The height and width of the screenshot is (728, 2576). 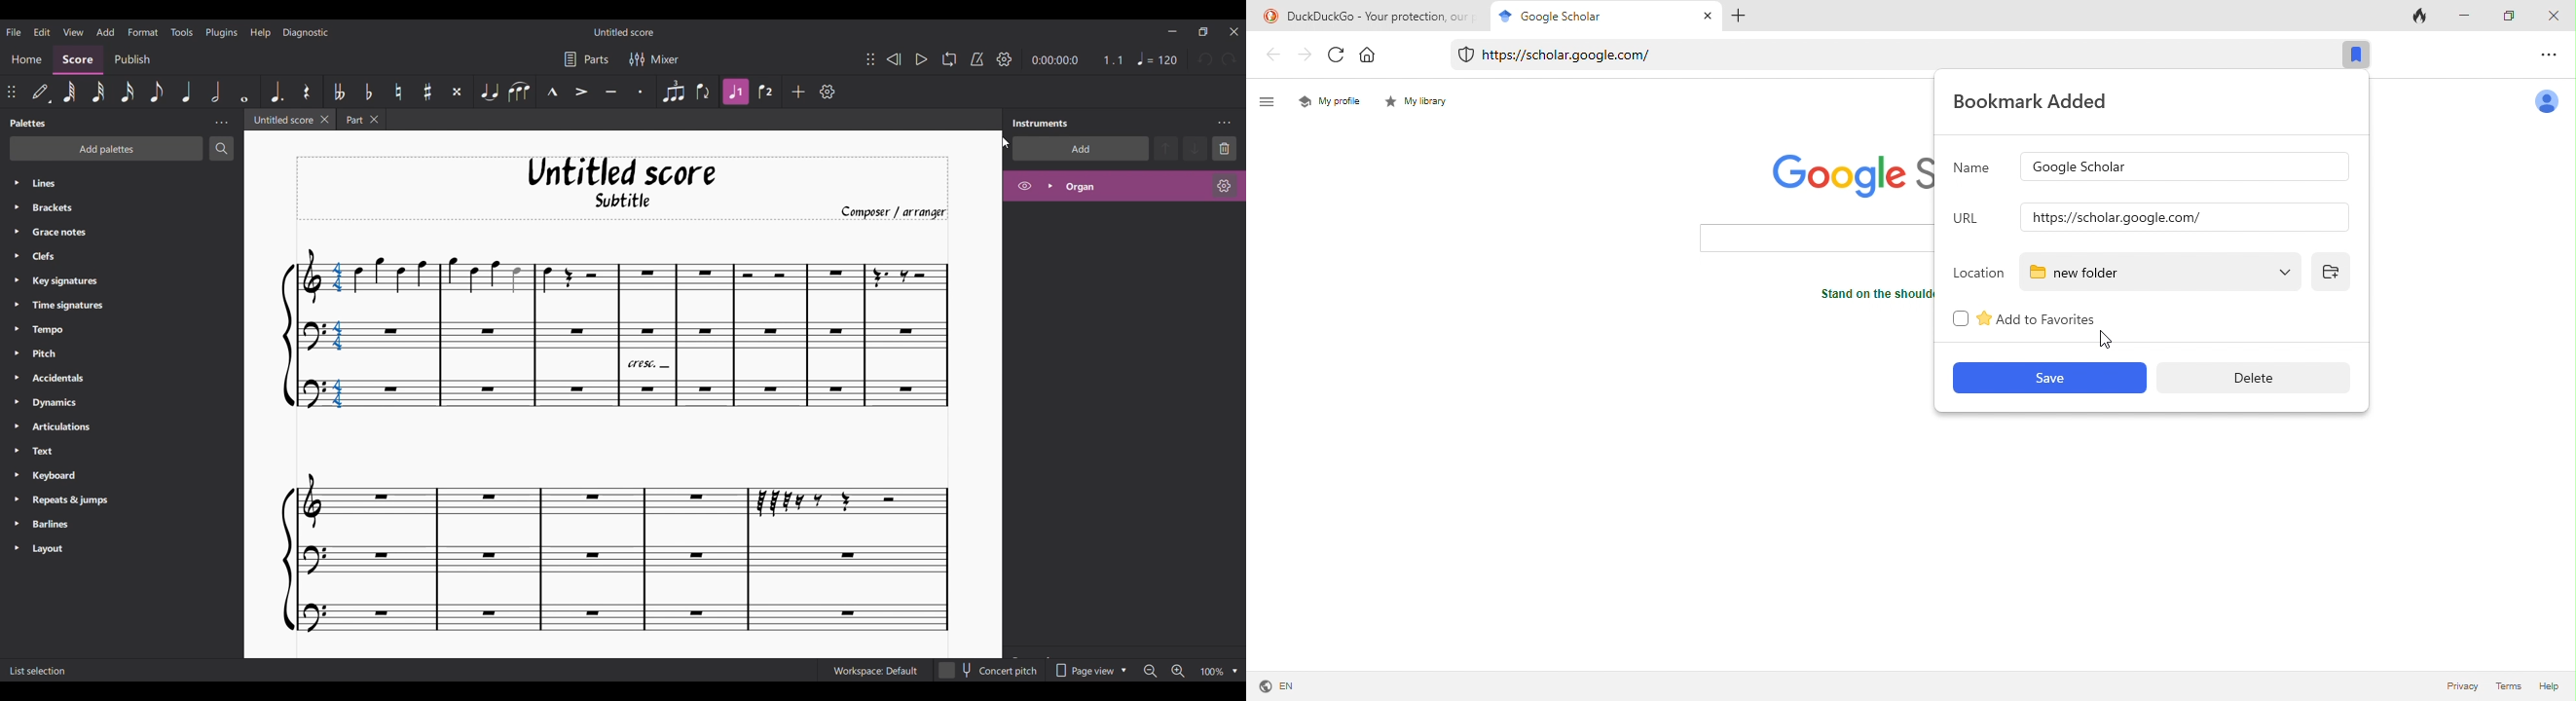 What do you see at coordinates (13, 32) in the screenshot?
I see `File menu` at bounding box center [13, 32].